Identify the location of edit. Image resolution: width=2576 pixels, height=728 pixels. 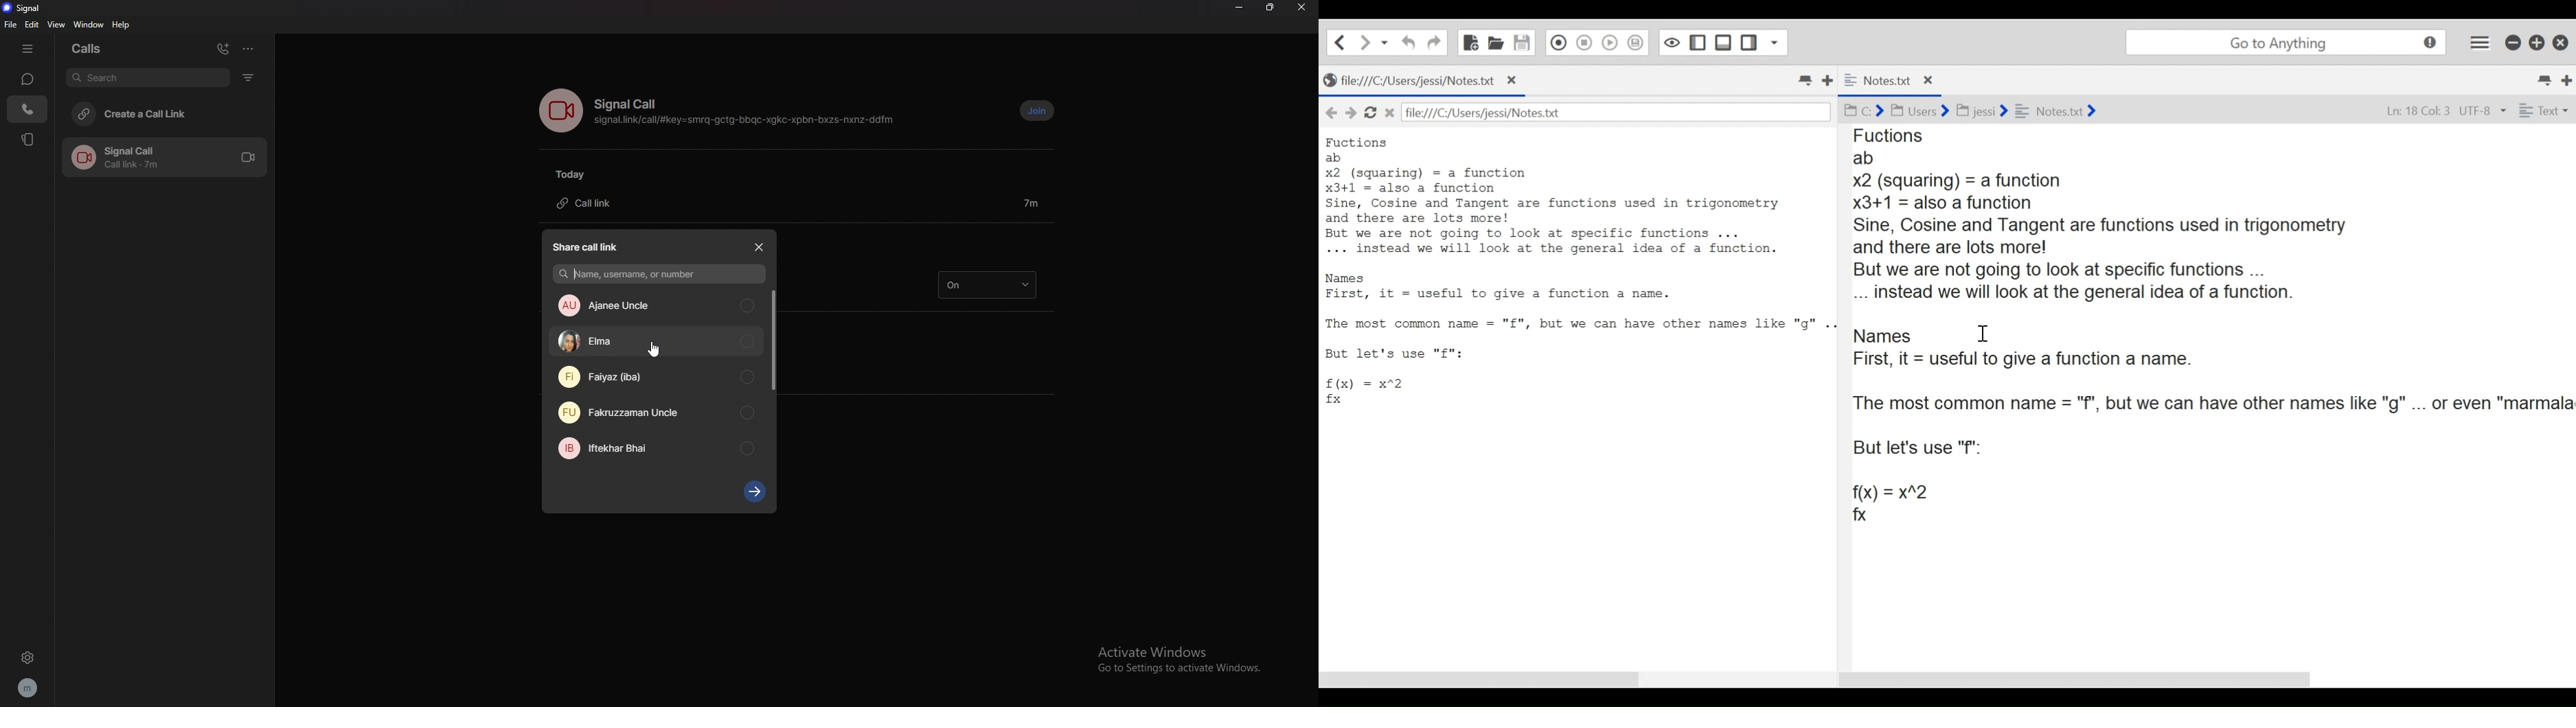
(32, 25).